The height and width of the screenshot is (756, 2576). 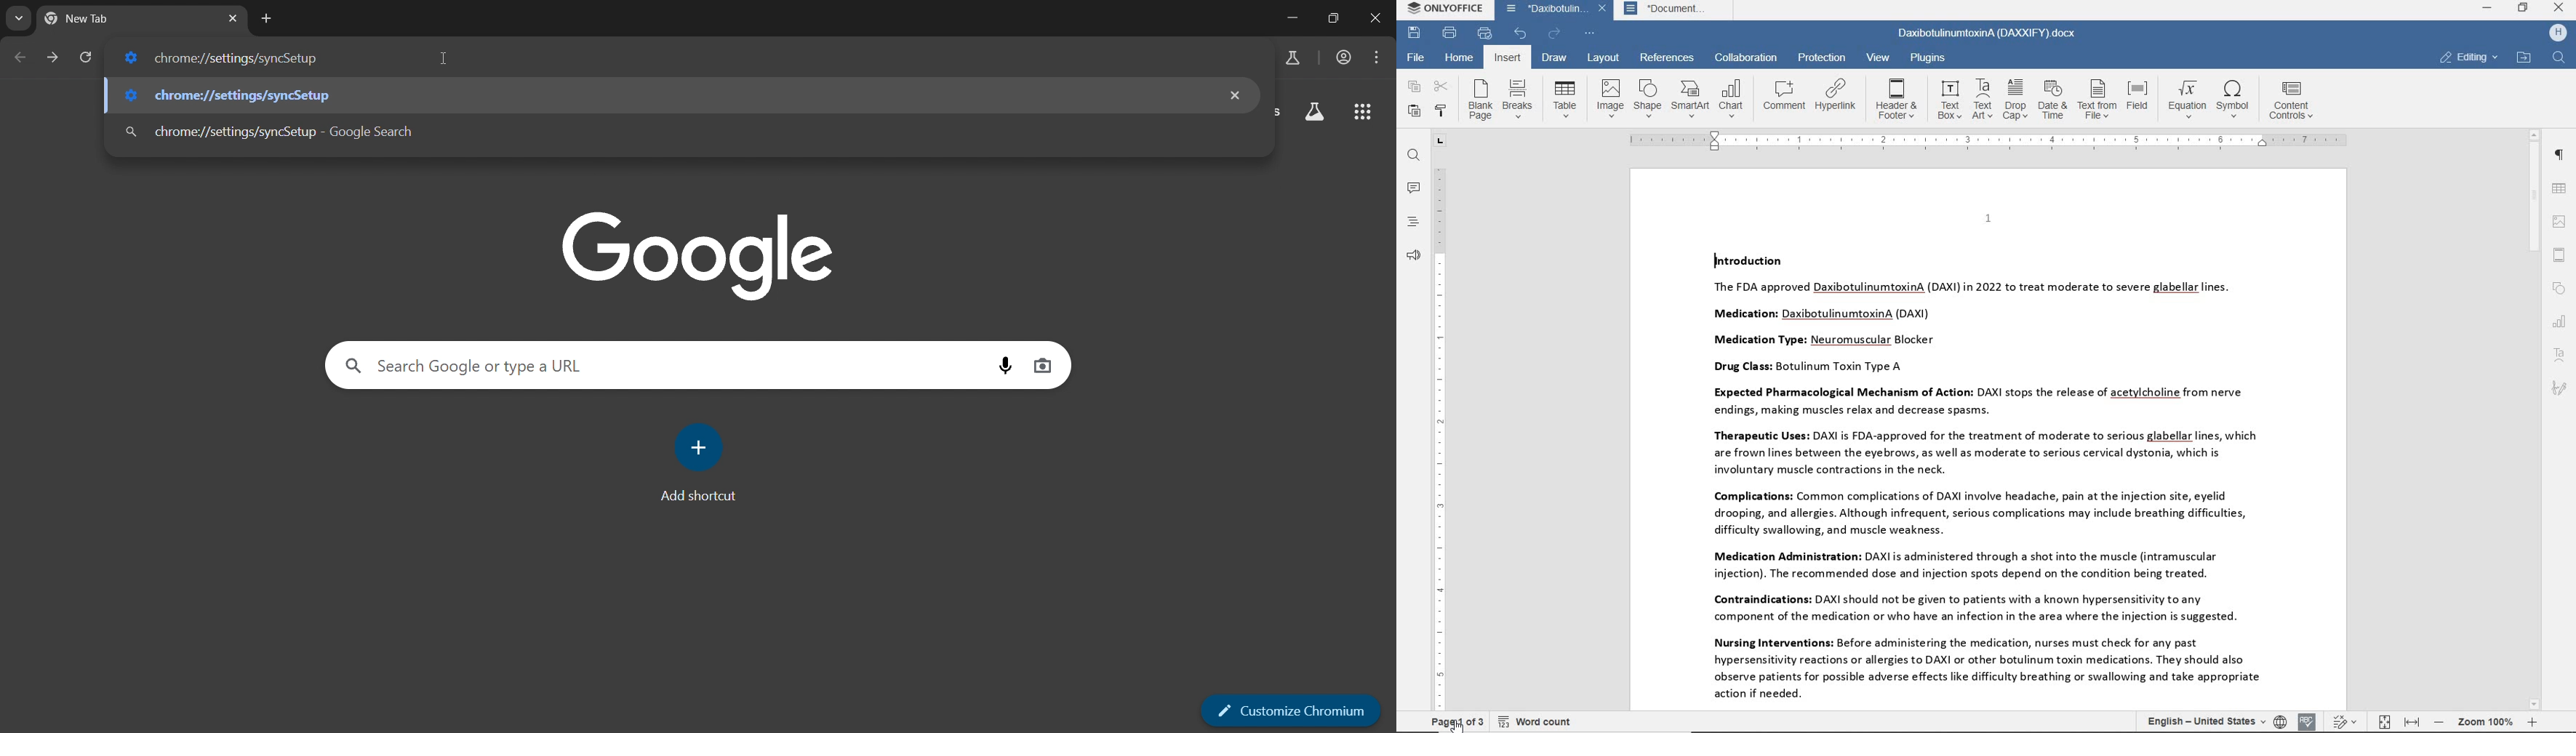 I want to click on references, so click(x=1667, y=57).